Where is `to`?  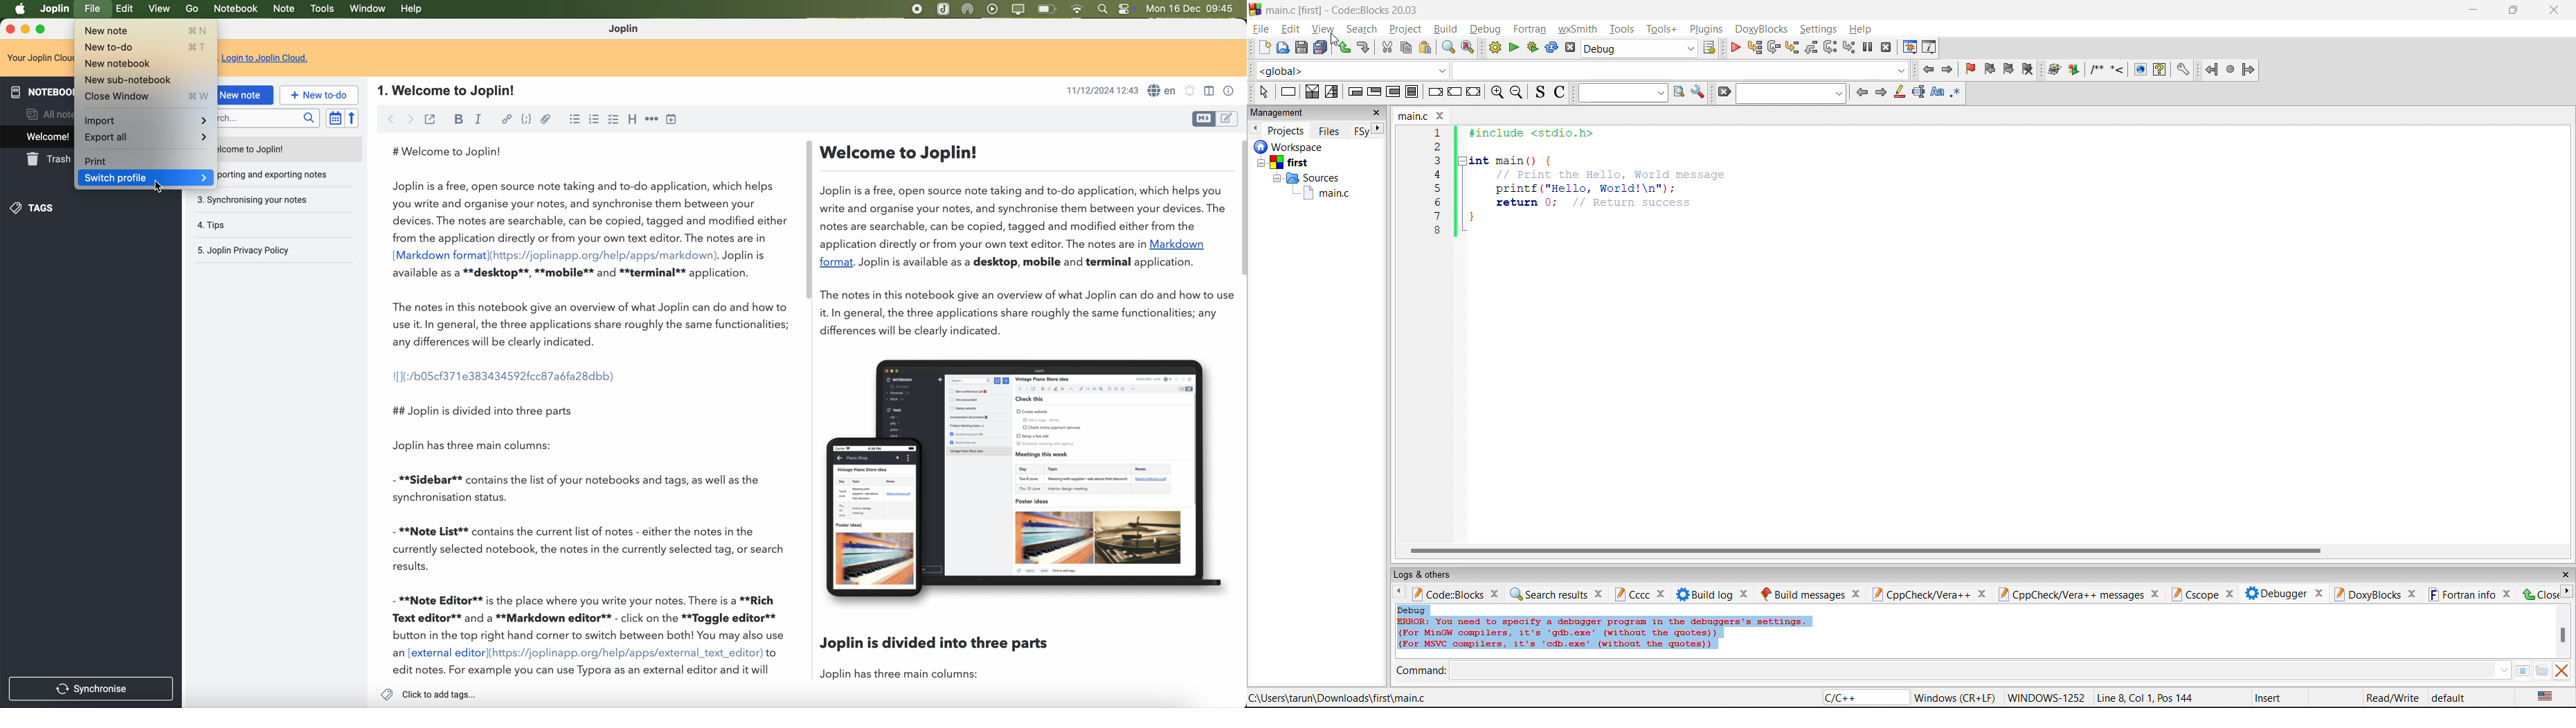
to is located at coordinates (773, 653).